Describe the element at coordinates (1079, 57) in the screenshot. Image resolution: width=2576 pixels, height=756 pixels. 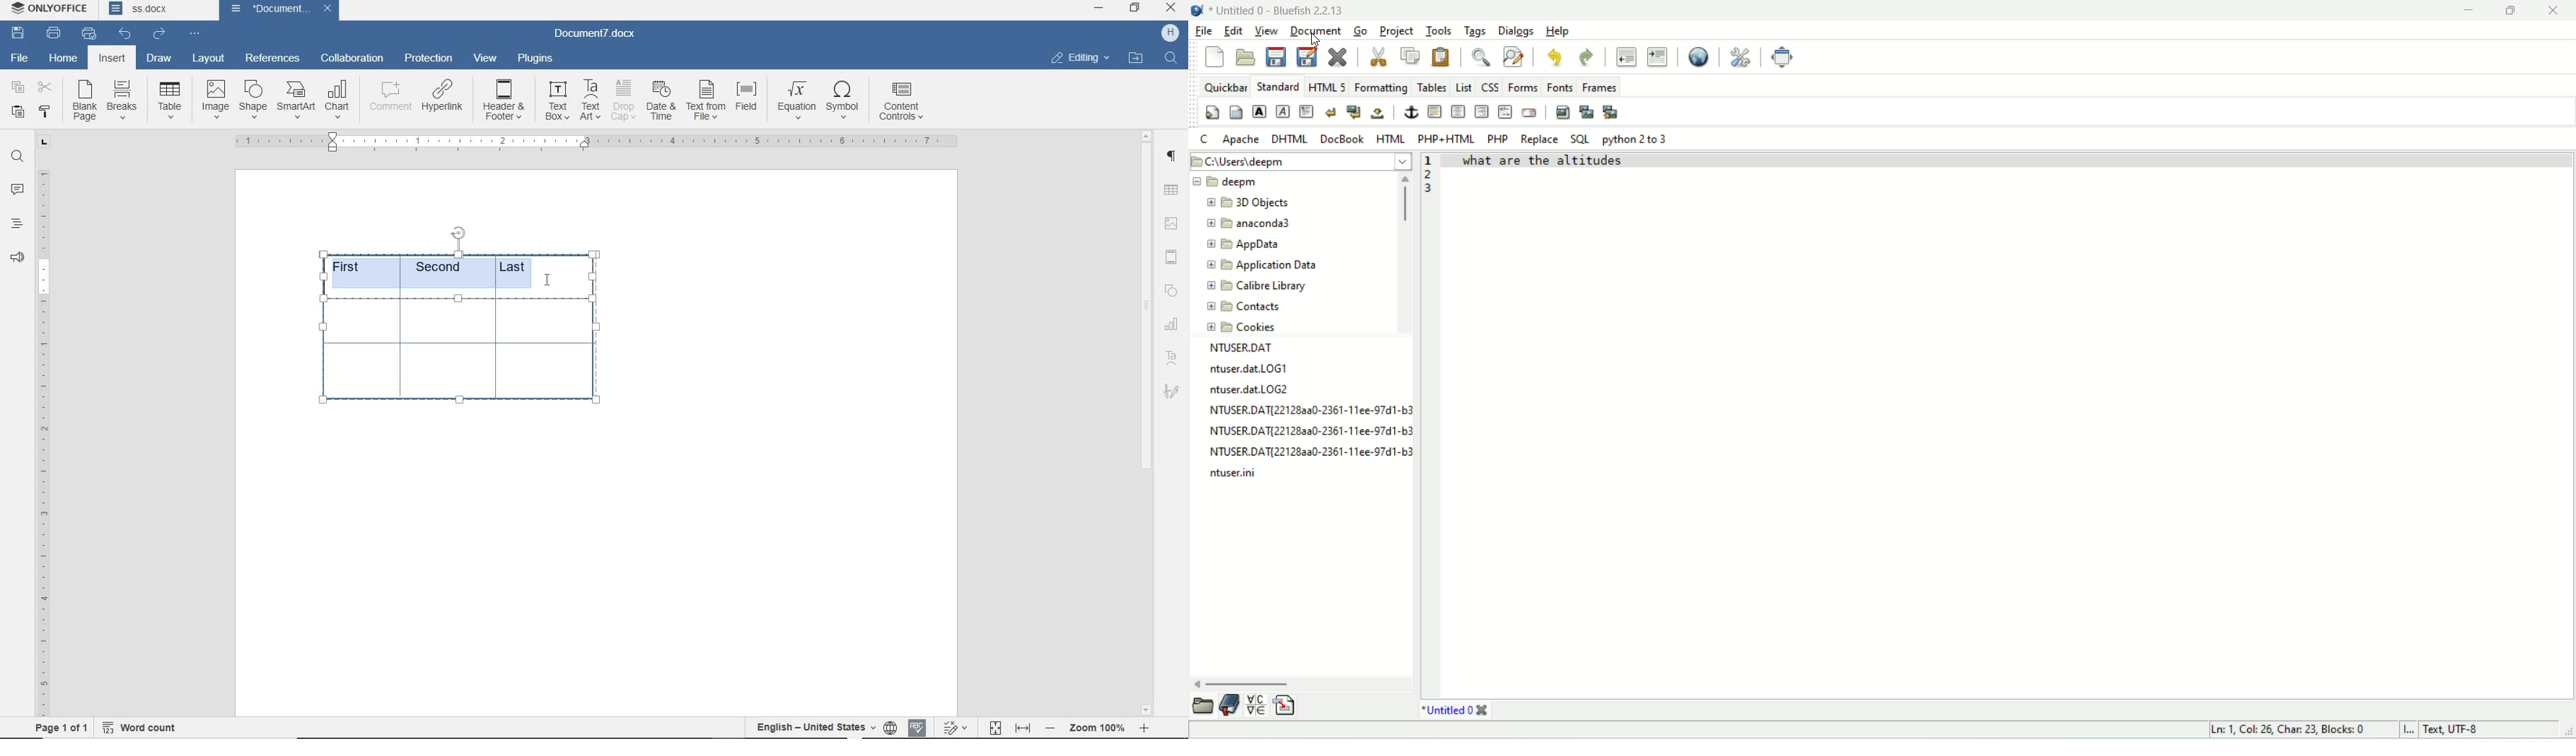
I see `EDITING` at that location.